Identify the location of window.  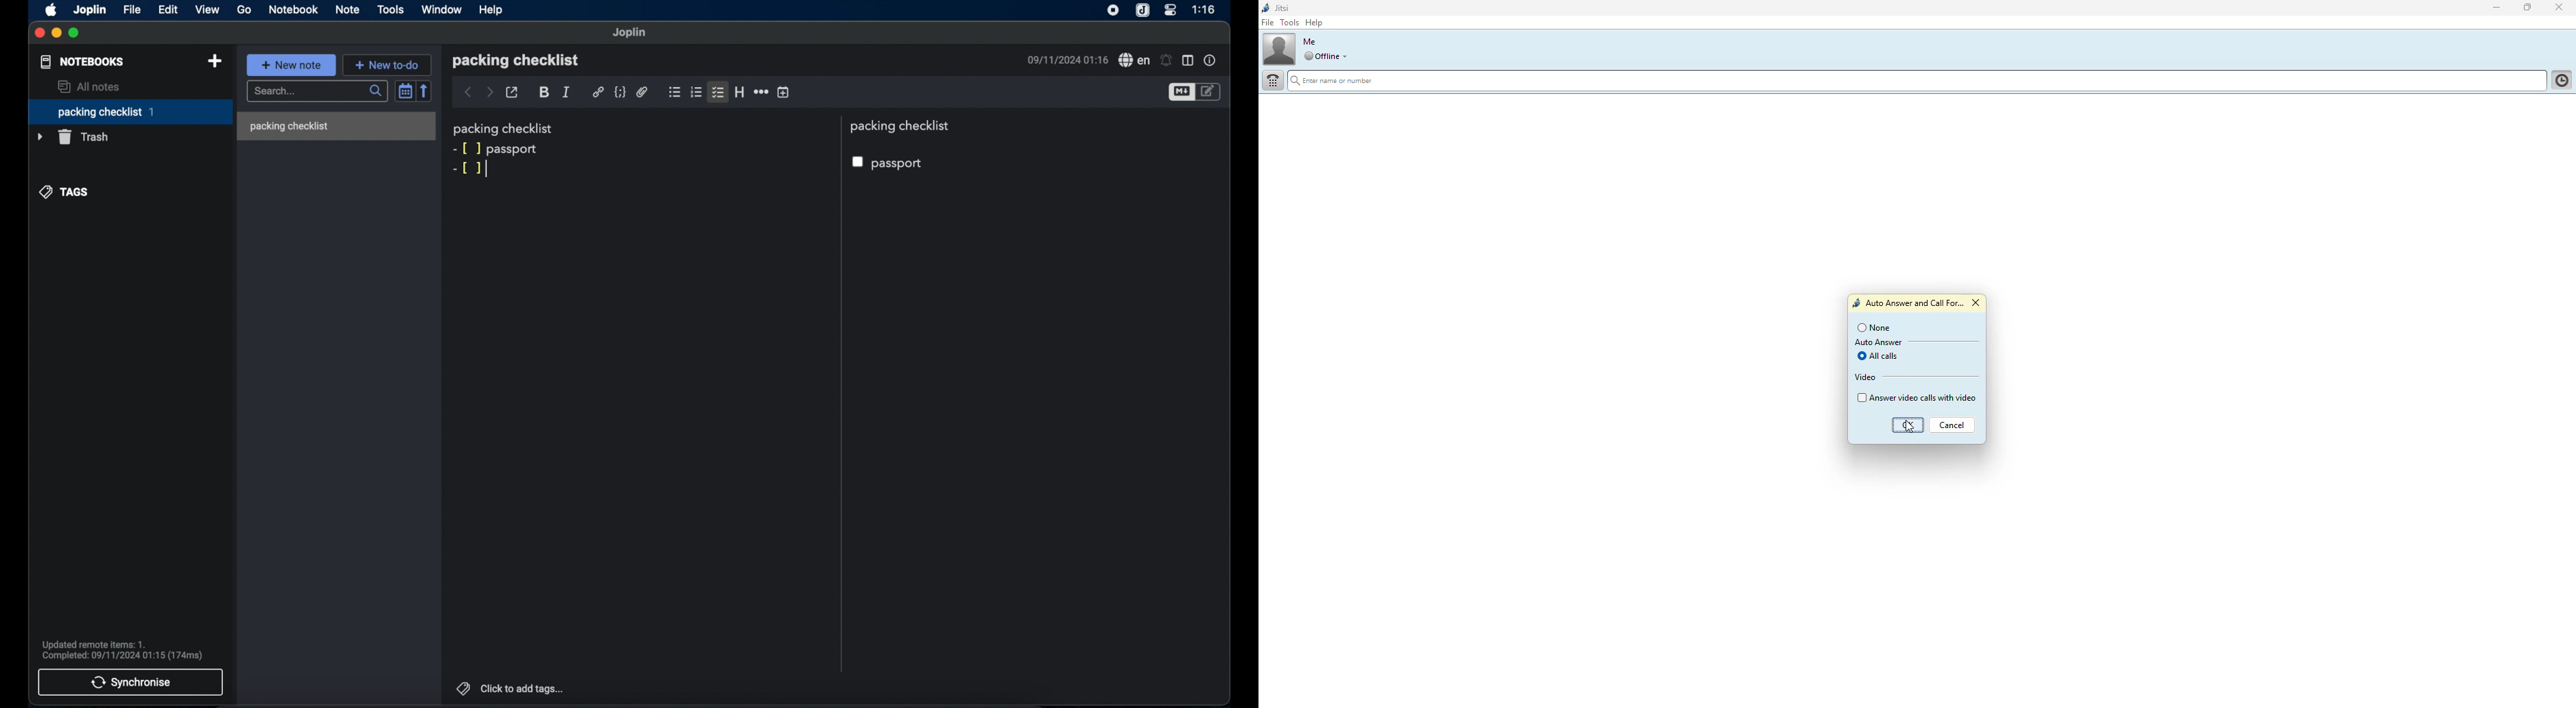
(441, 9).